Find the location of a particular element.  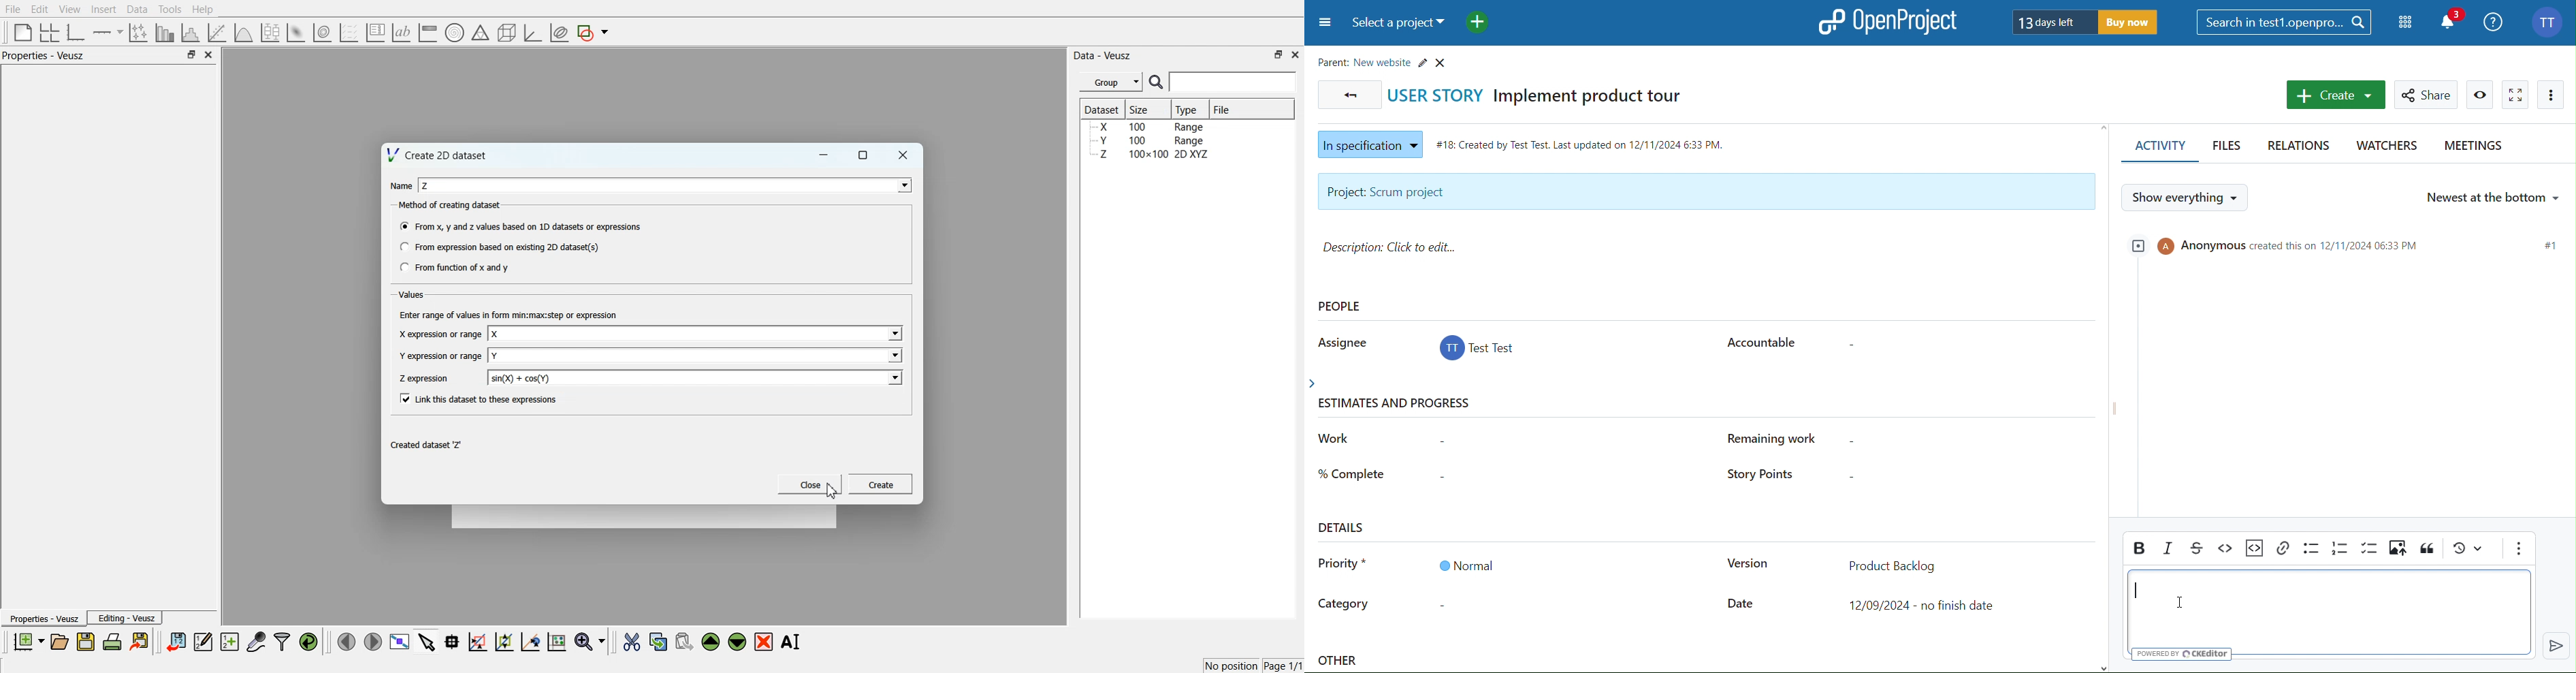

Paste widget from the clipboard is located at coordinates (684, 640).